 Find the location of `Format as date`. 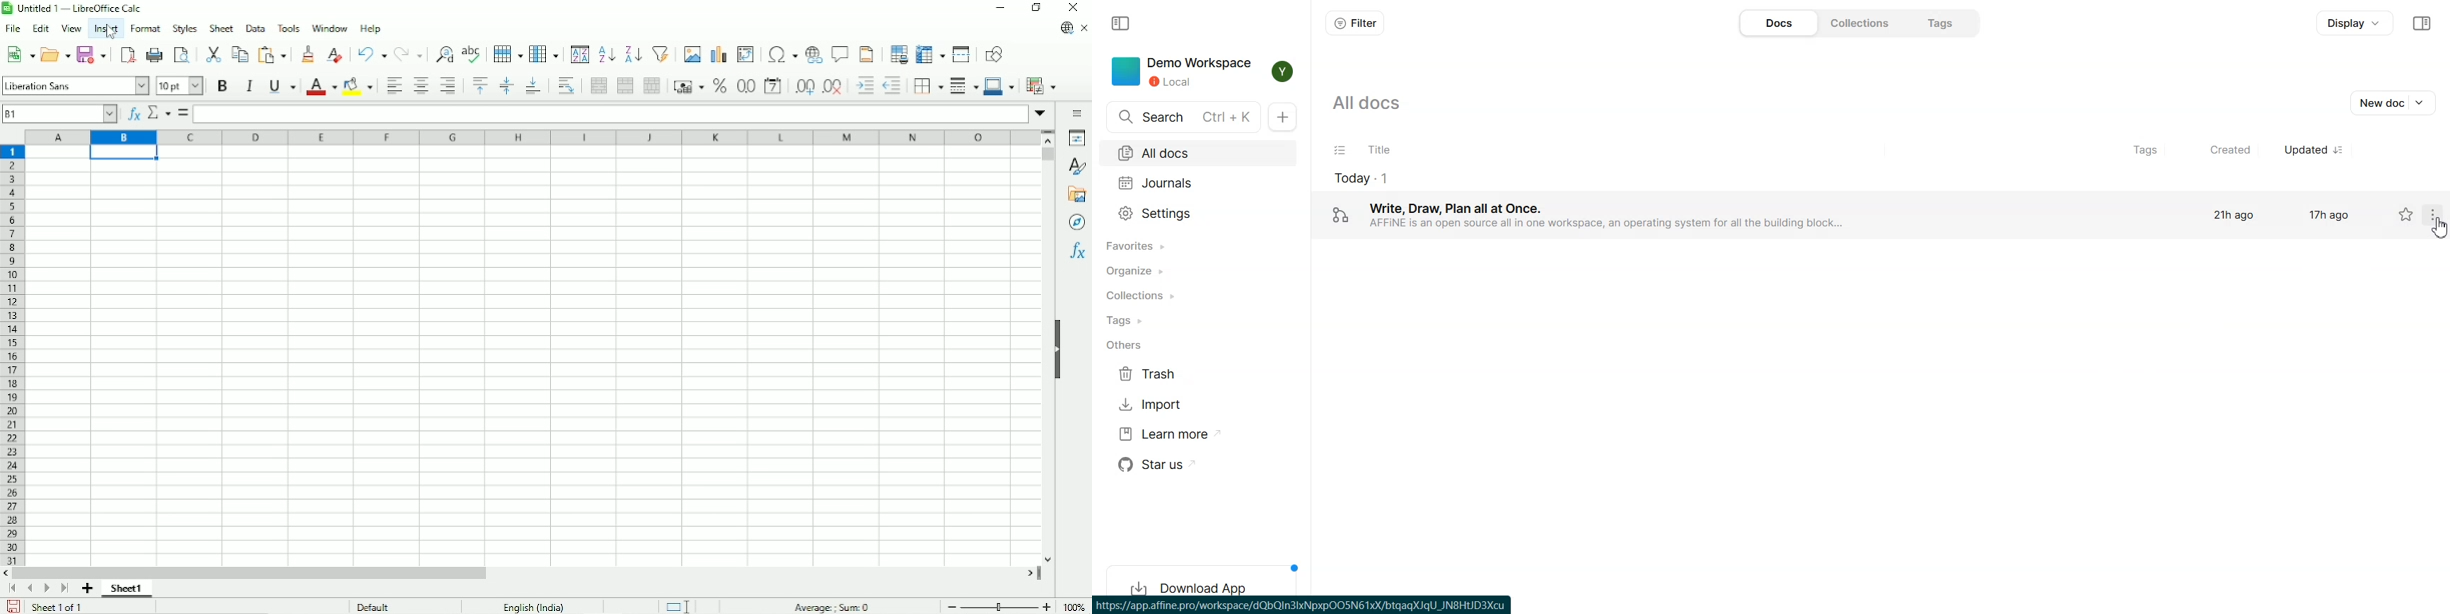

Format as date is located at coordinates (772, 86).